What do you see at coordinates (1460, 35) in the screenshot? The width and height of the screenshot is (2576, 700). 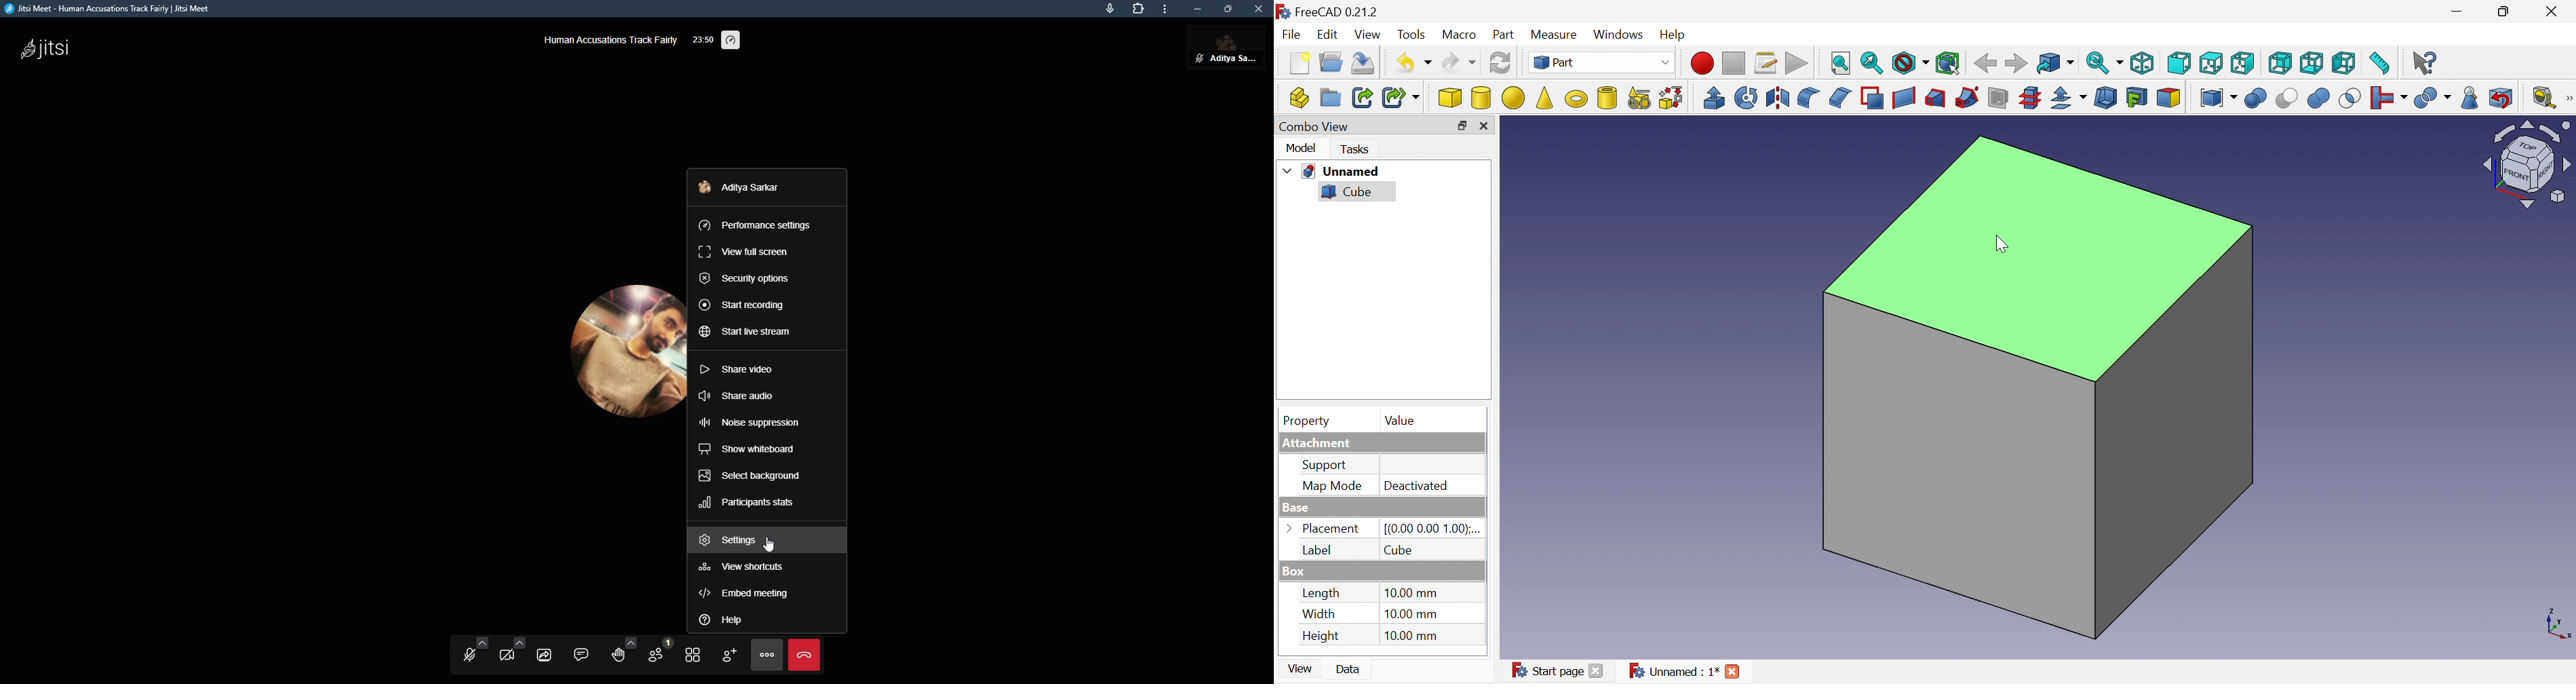 I see `Macro` at bounding box center [1460, 35].